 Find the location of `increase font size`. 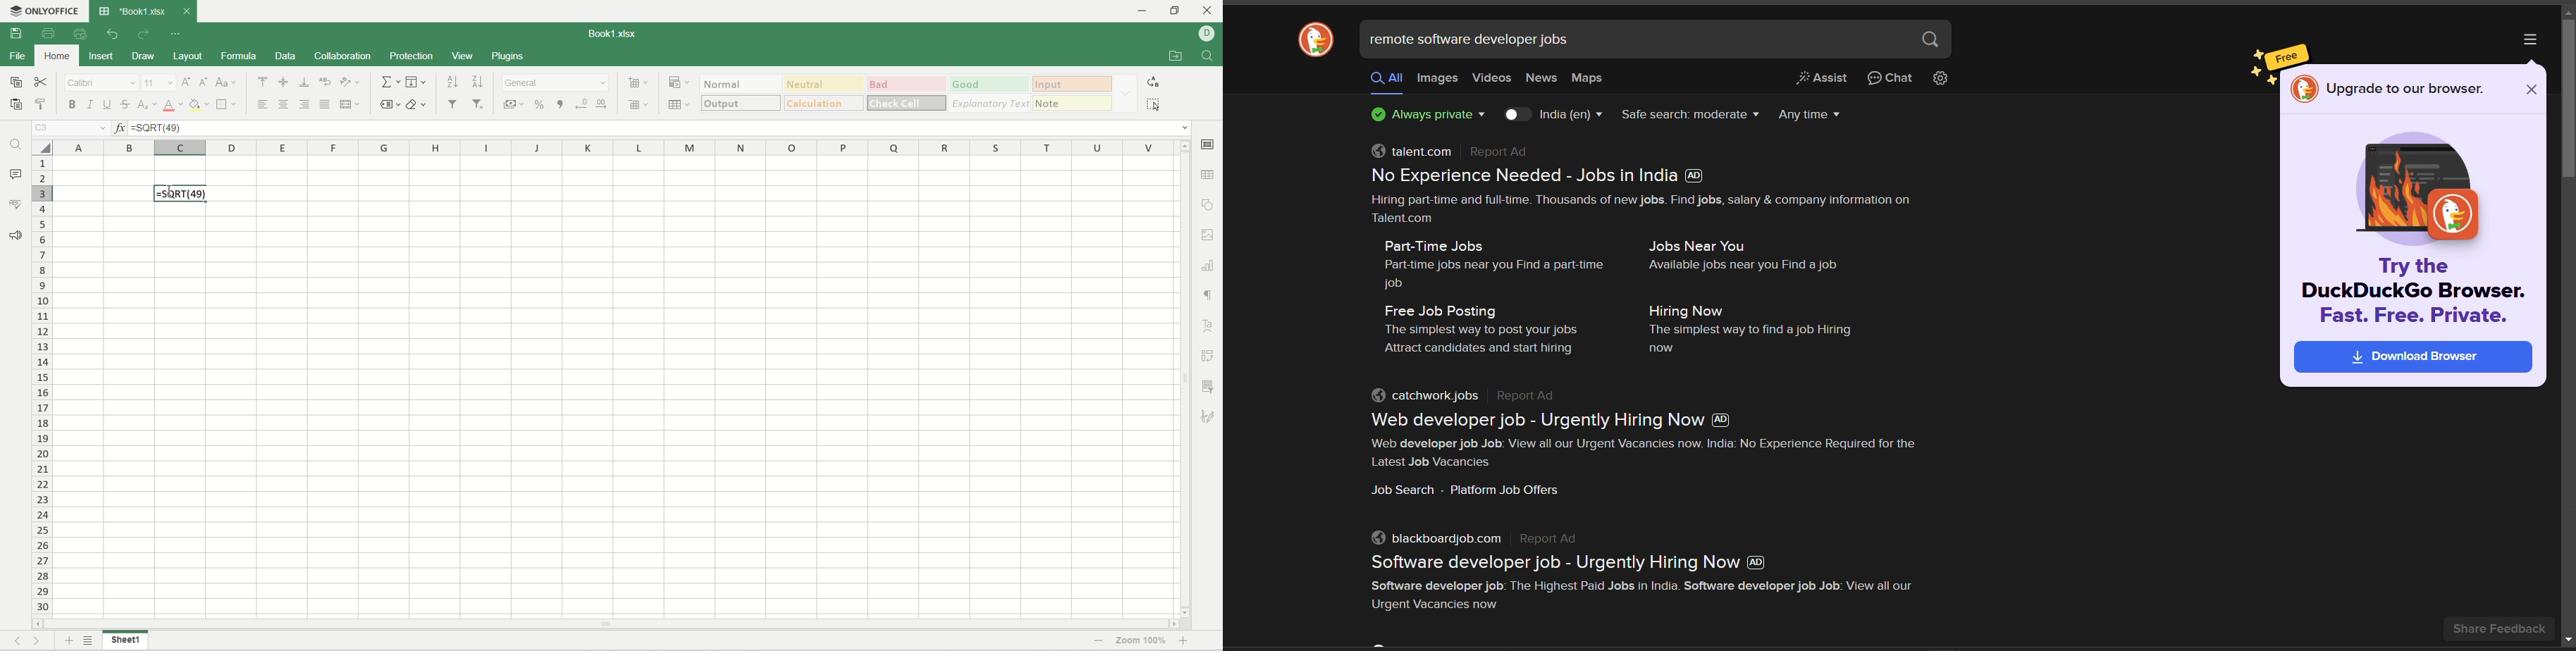

increase font size is located at coordinates (187, 81).